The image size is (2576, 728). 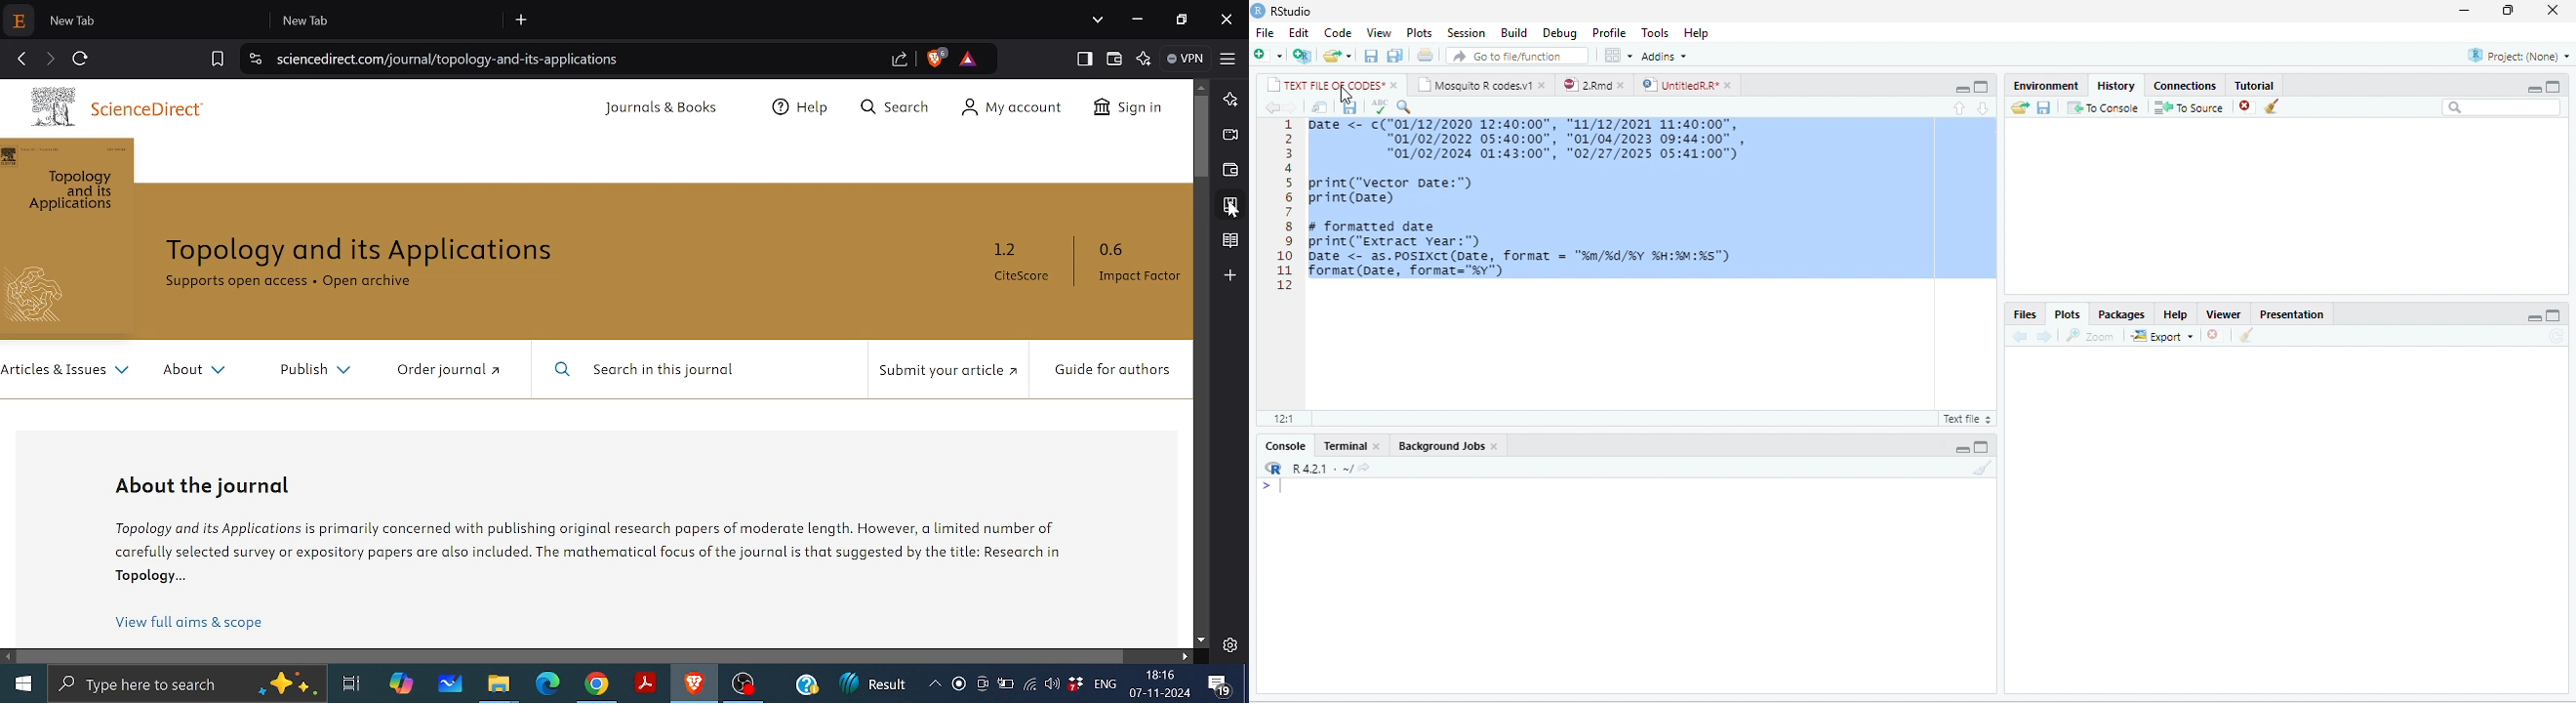 I want to click on close, so click(x=1730, y=86).